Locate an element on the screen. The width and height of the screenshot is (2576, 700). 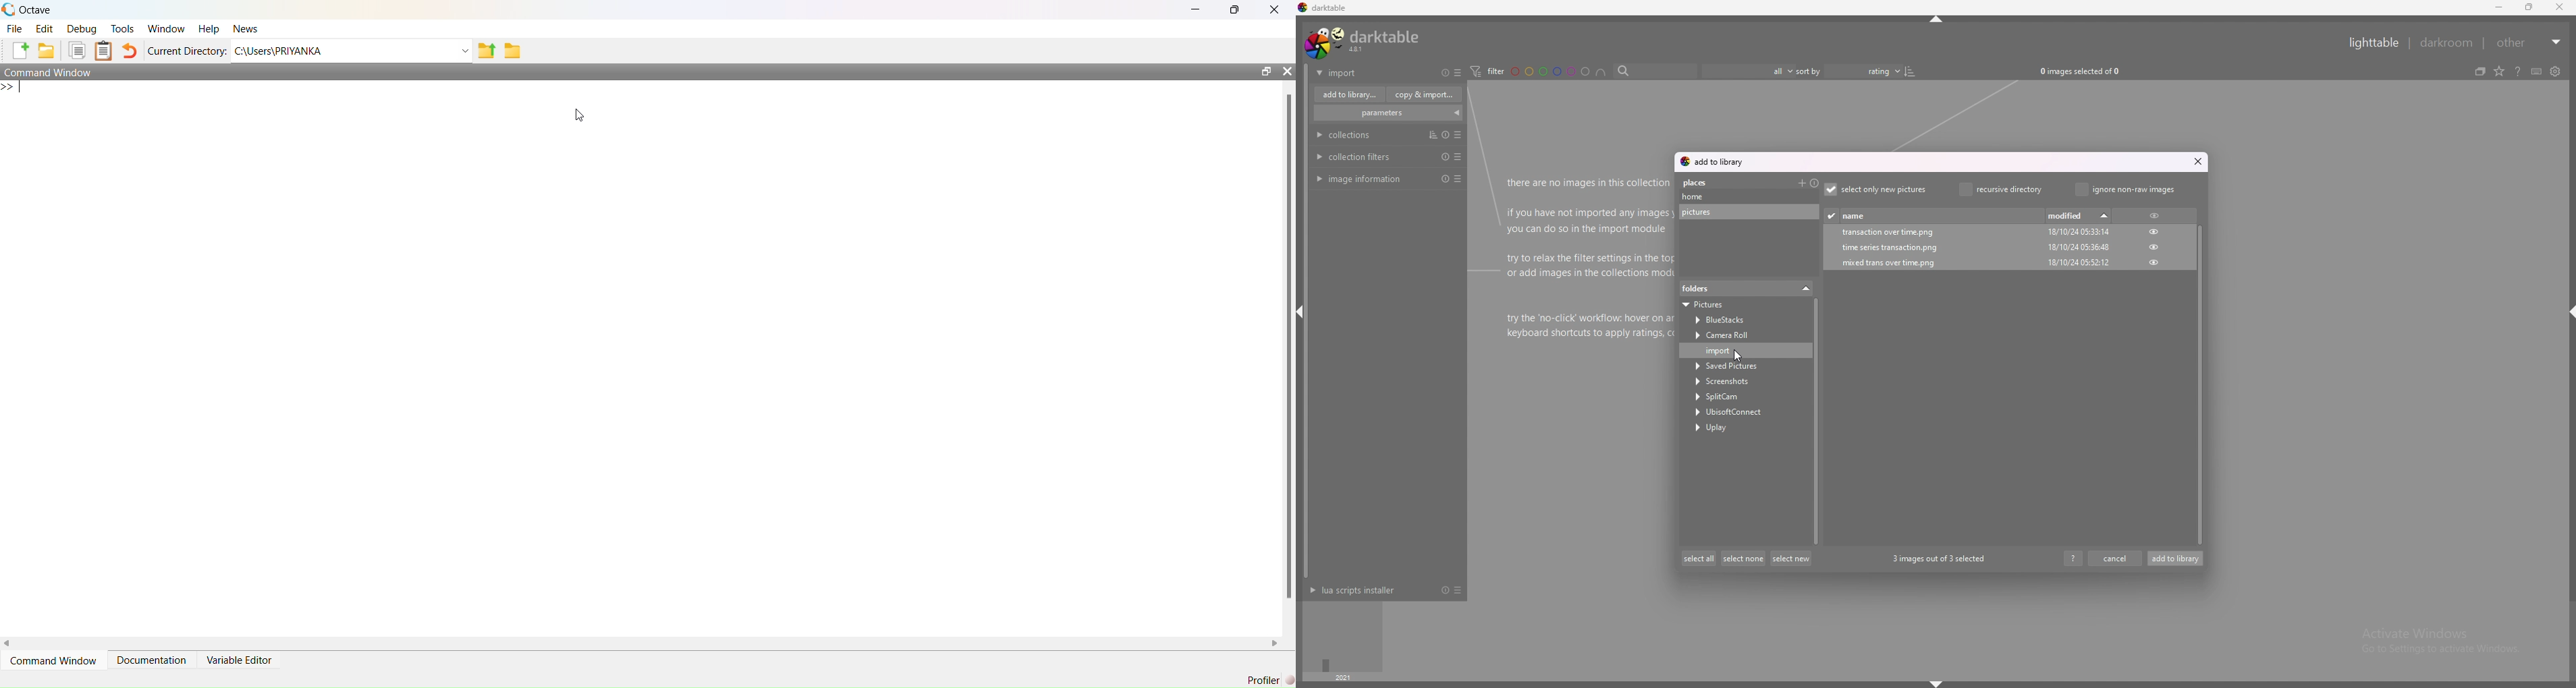
places is located at coordinates (1730, 183).